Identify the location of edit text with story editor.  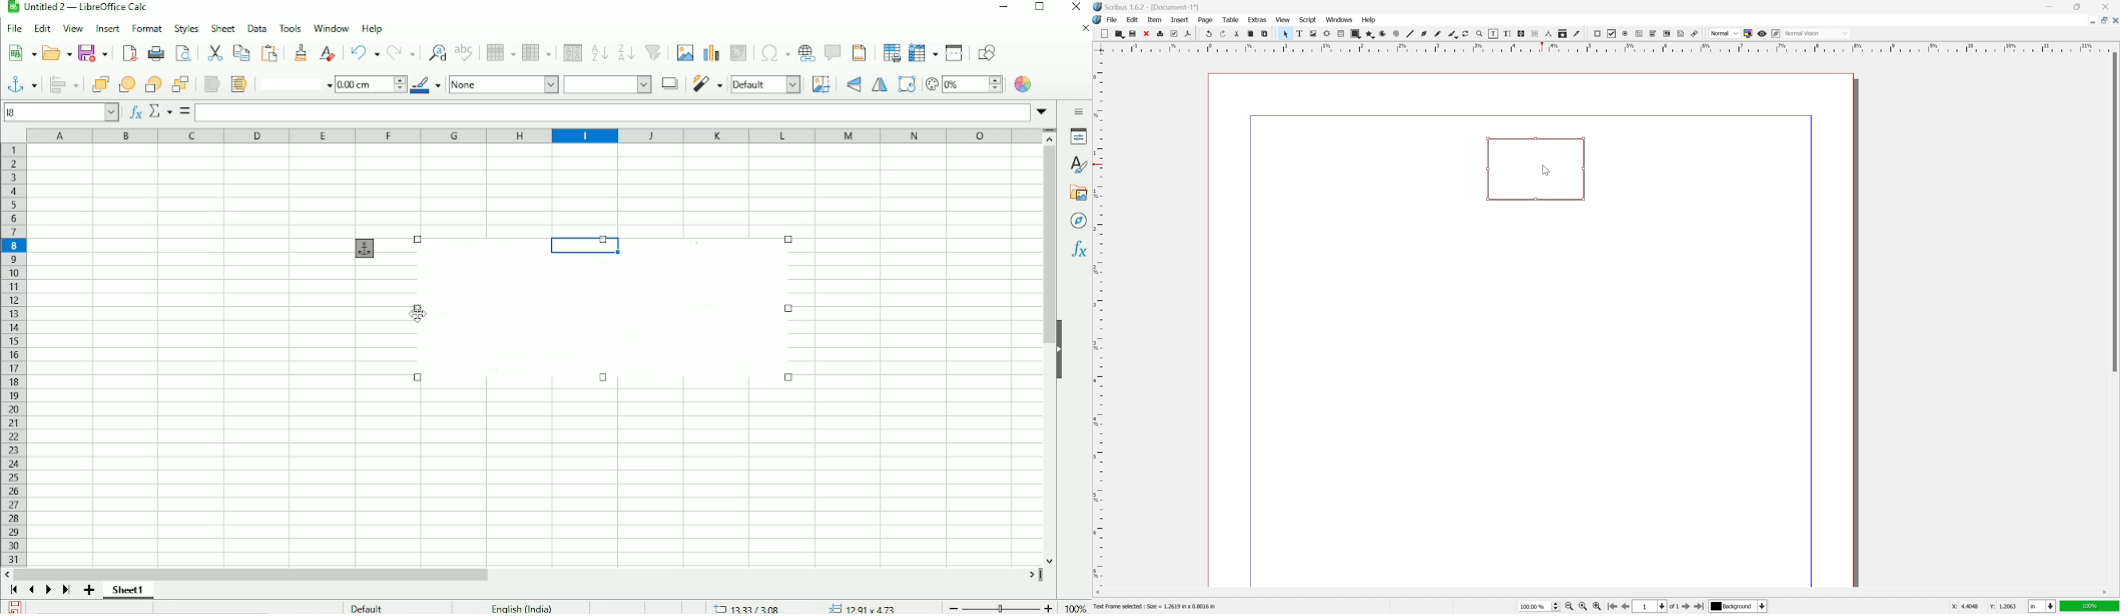
(1508, 33).